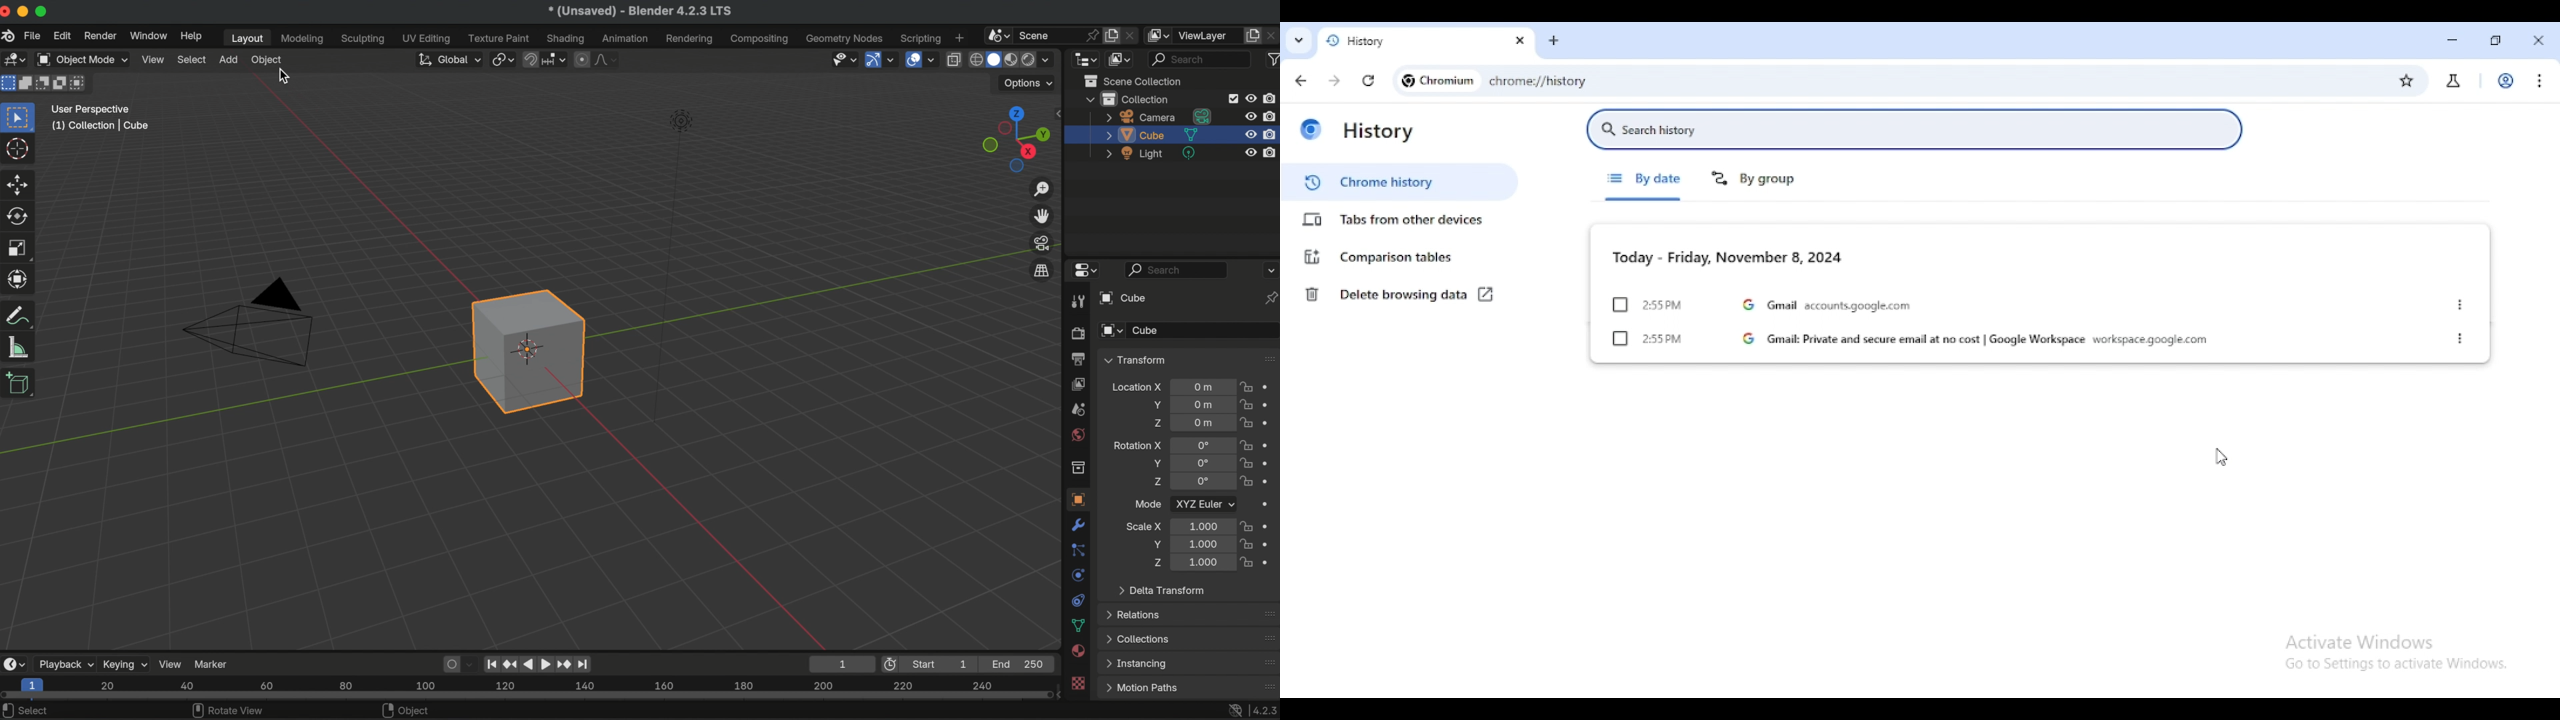 This screenshot has height=728, width=2576. I want to click on cube, so click(529, 351).